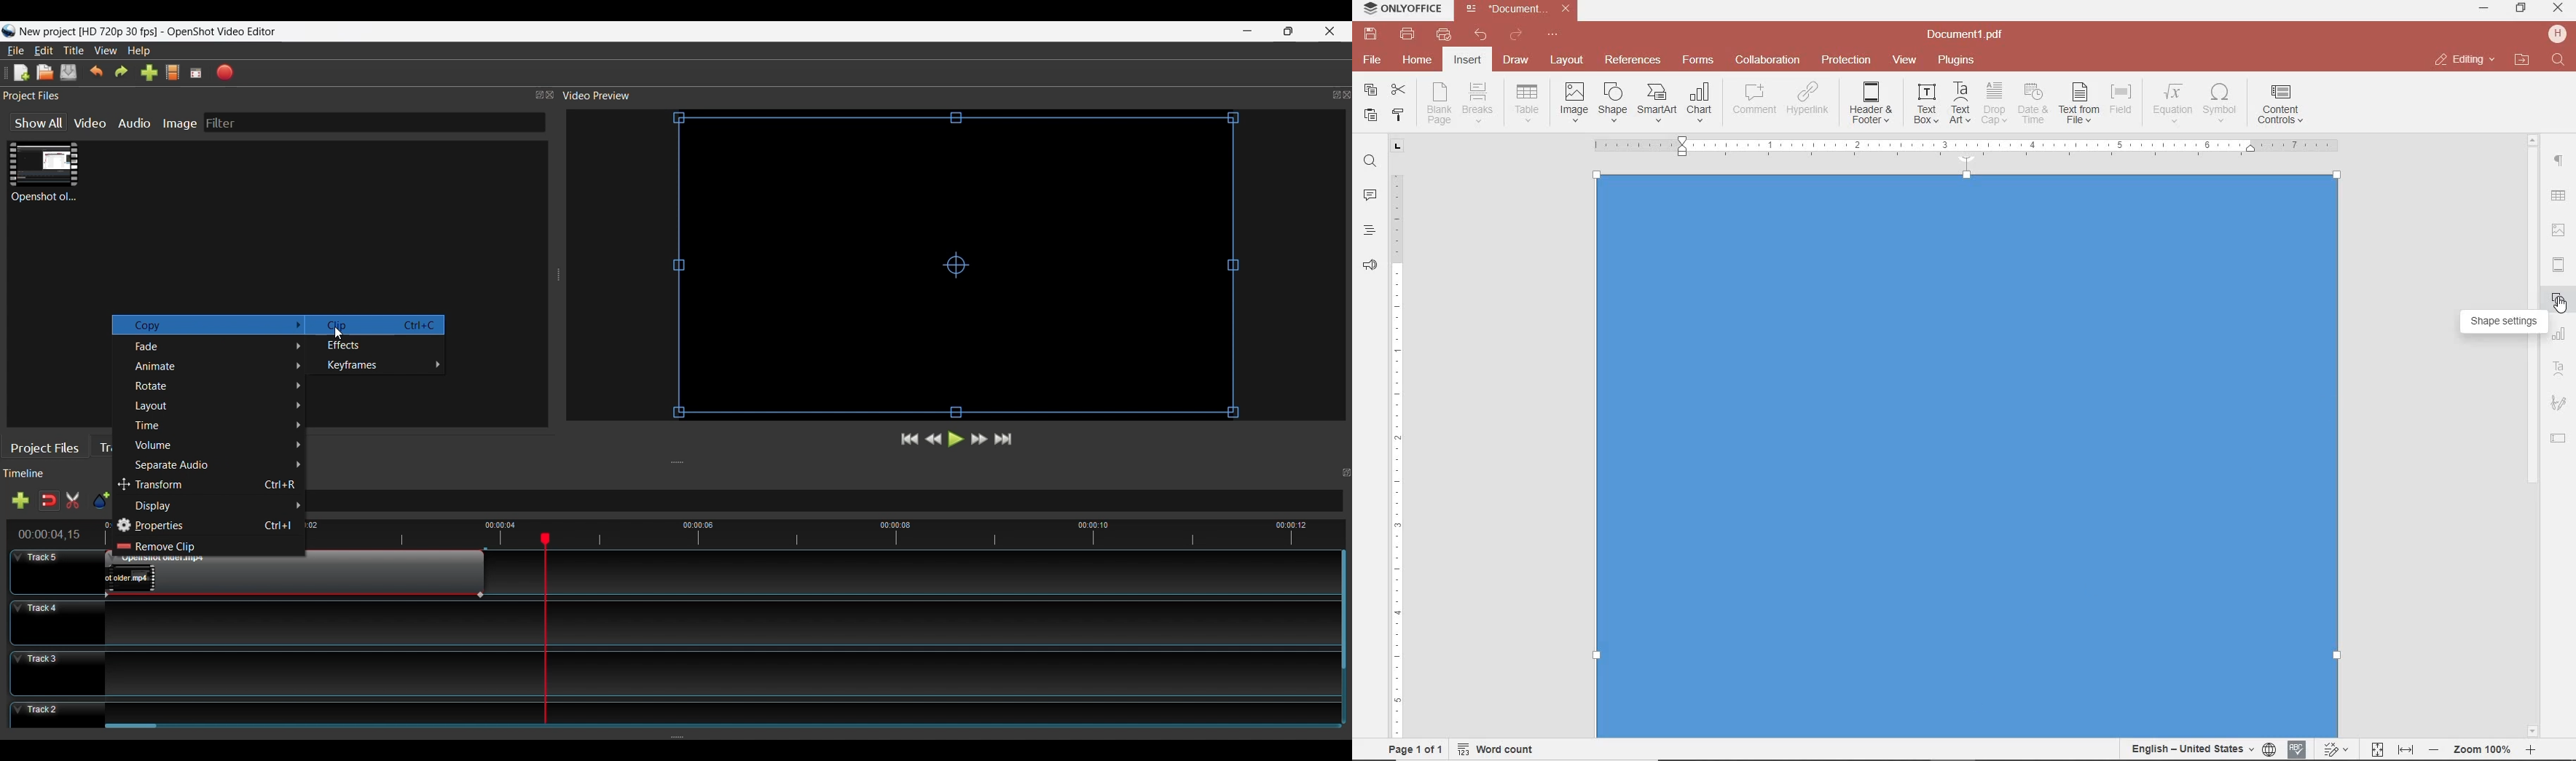  What do you see at coordinates (1631, 61) in the screenshot?
I see `reference` at bounding box center [1631, 61].